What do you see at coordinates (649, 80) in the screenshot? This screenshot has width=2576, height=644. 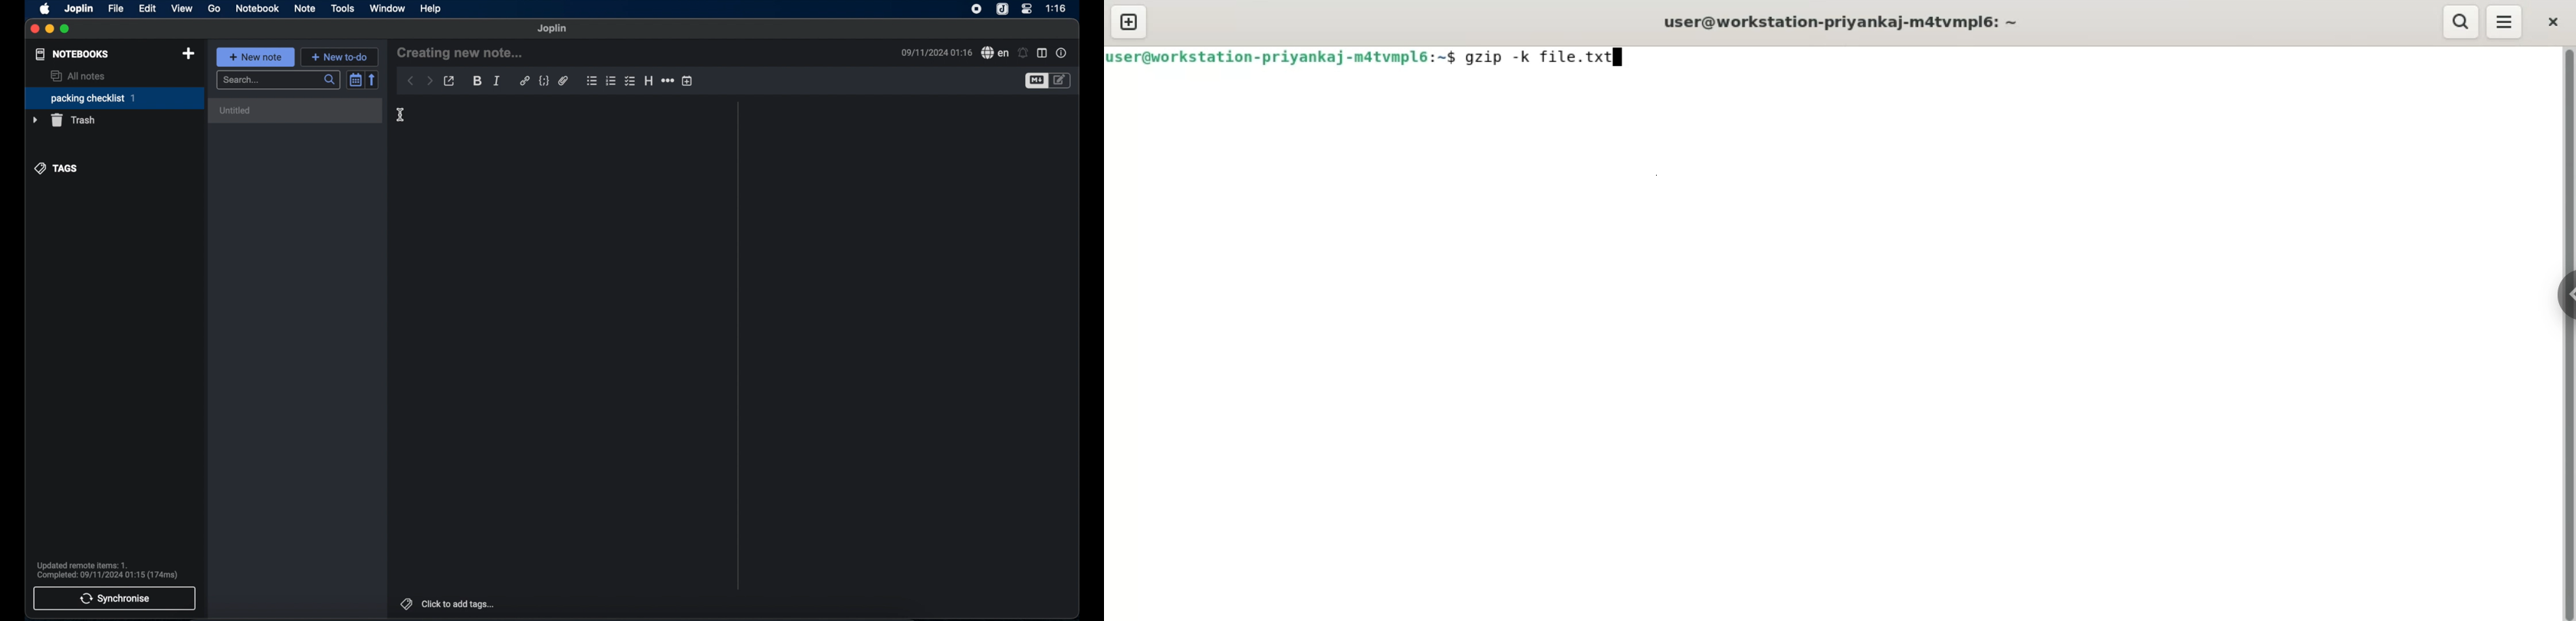 I see `heading` at bounding box center [649, 80].